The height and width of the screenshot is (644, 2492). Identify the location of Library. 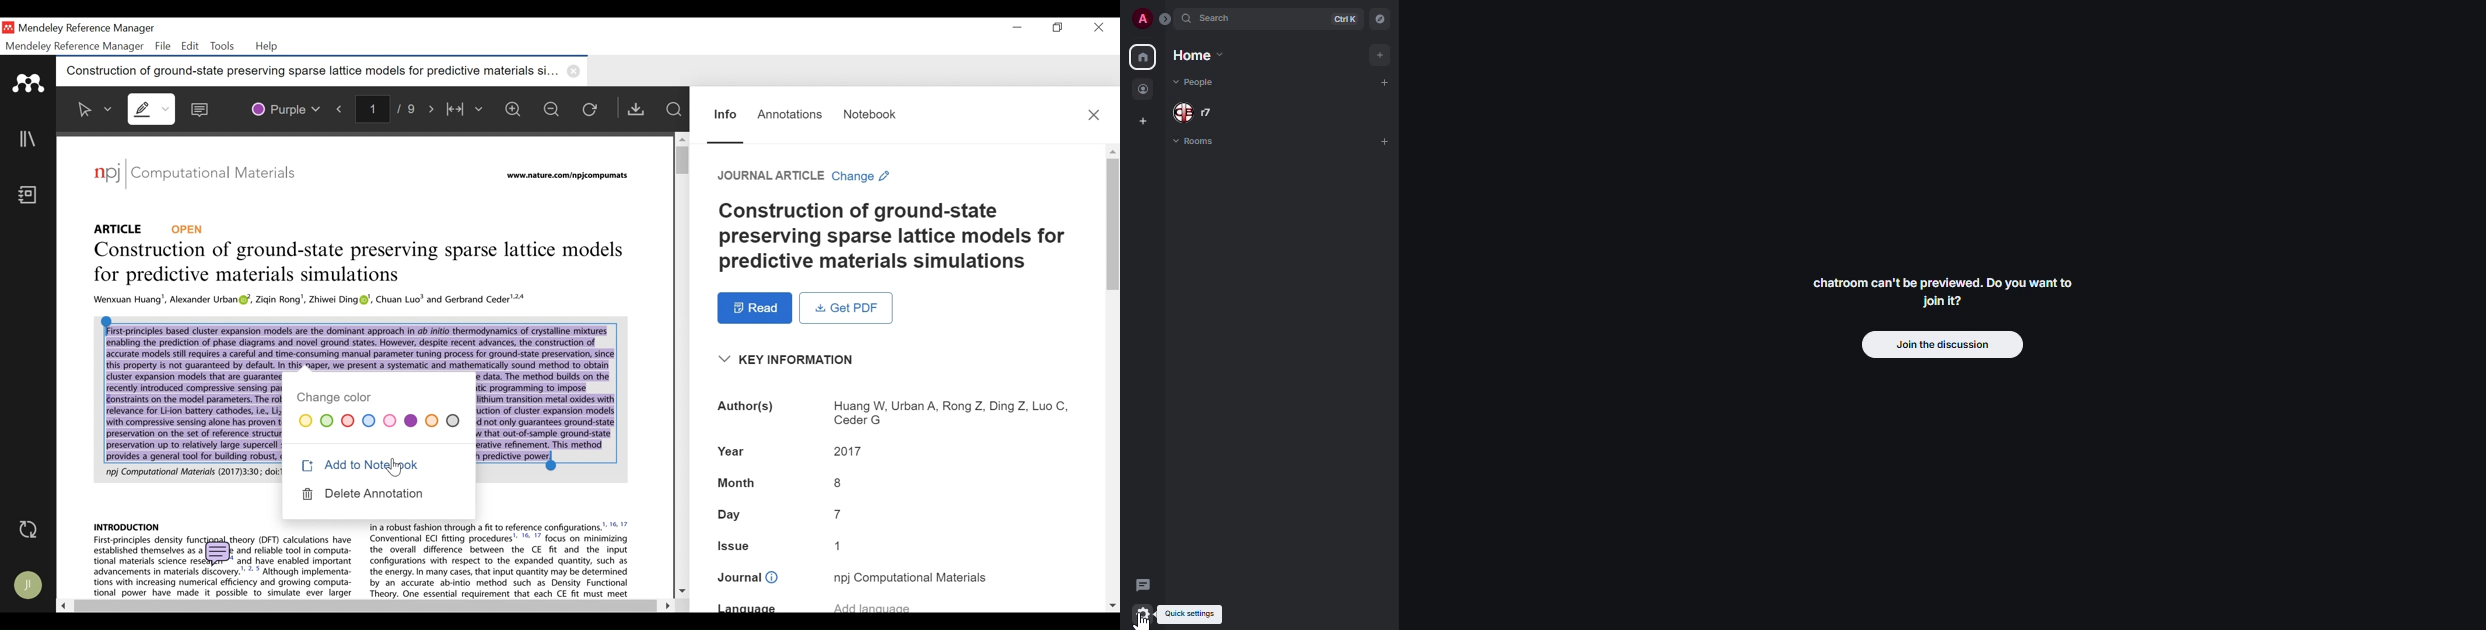
(29, 139).